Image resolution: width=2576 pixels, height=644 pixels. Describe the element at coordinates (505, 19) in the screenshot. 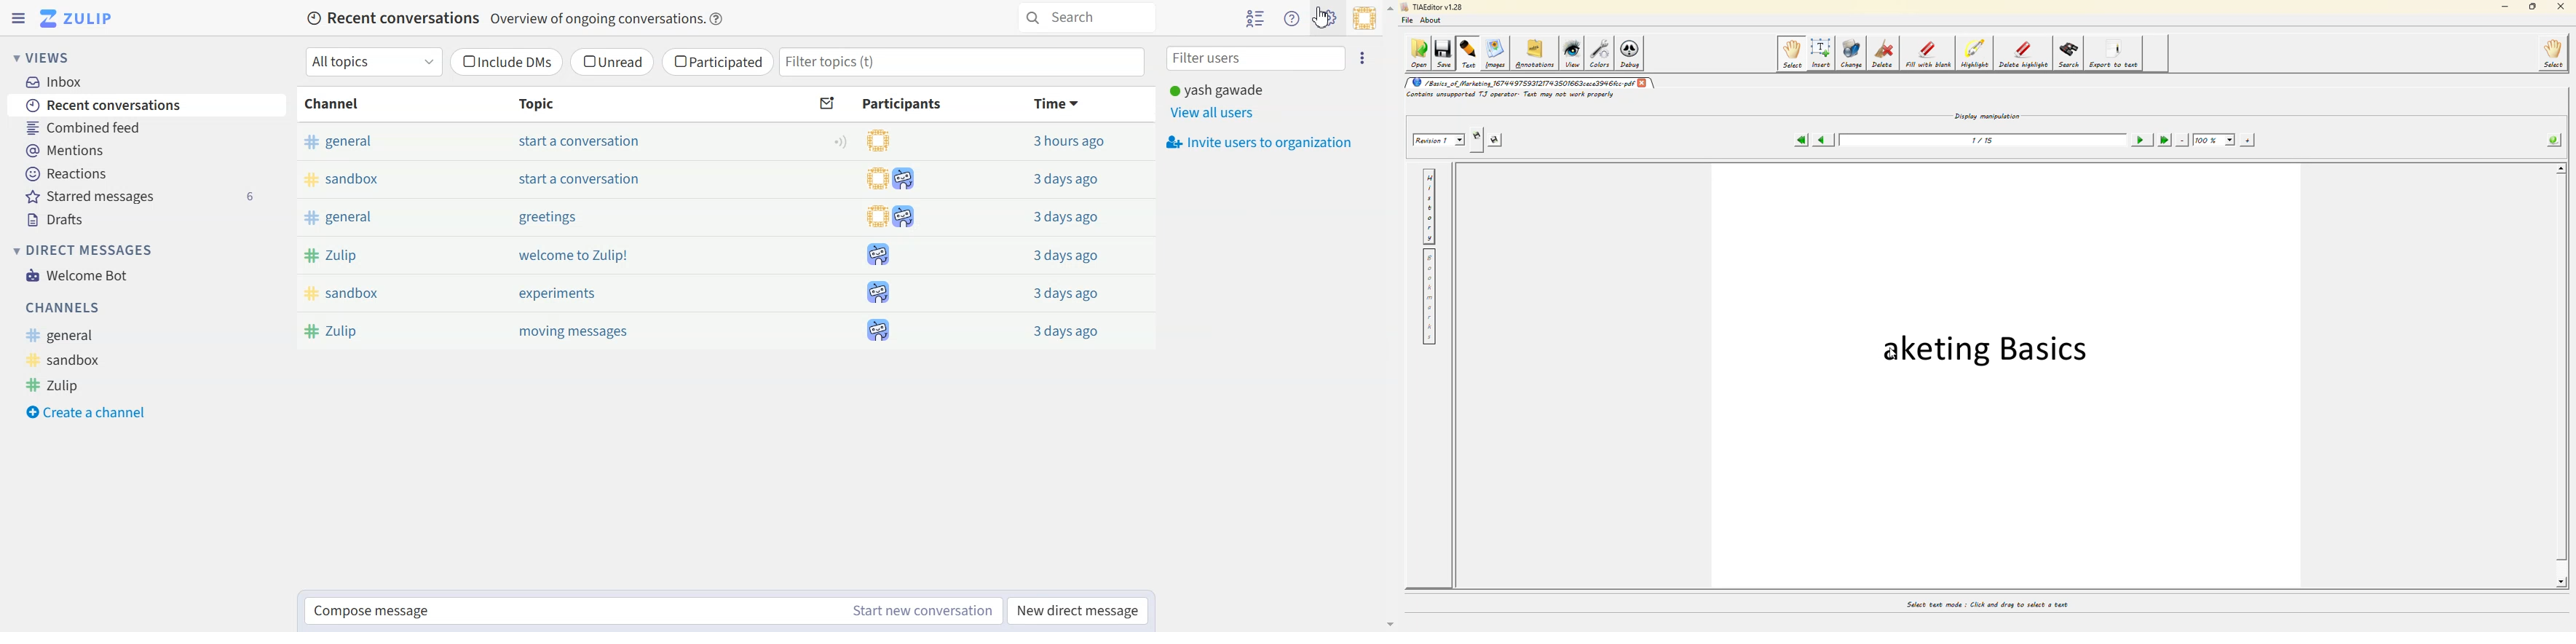

I see `Recent conversations Overview of ongoing conversations.` at that location.